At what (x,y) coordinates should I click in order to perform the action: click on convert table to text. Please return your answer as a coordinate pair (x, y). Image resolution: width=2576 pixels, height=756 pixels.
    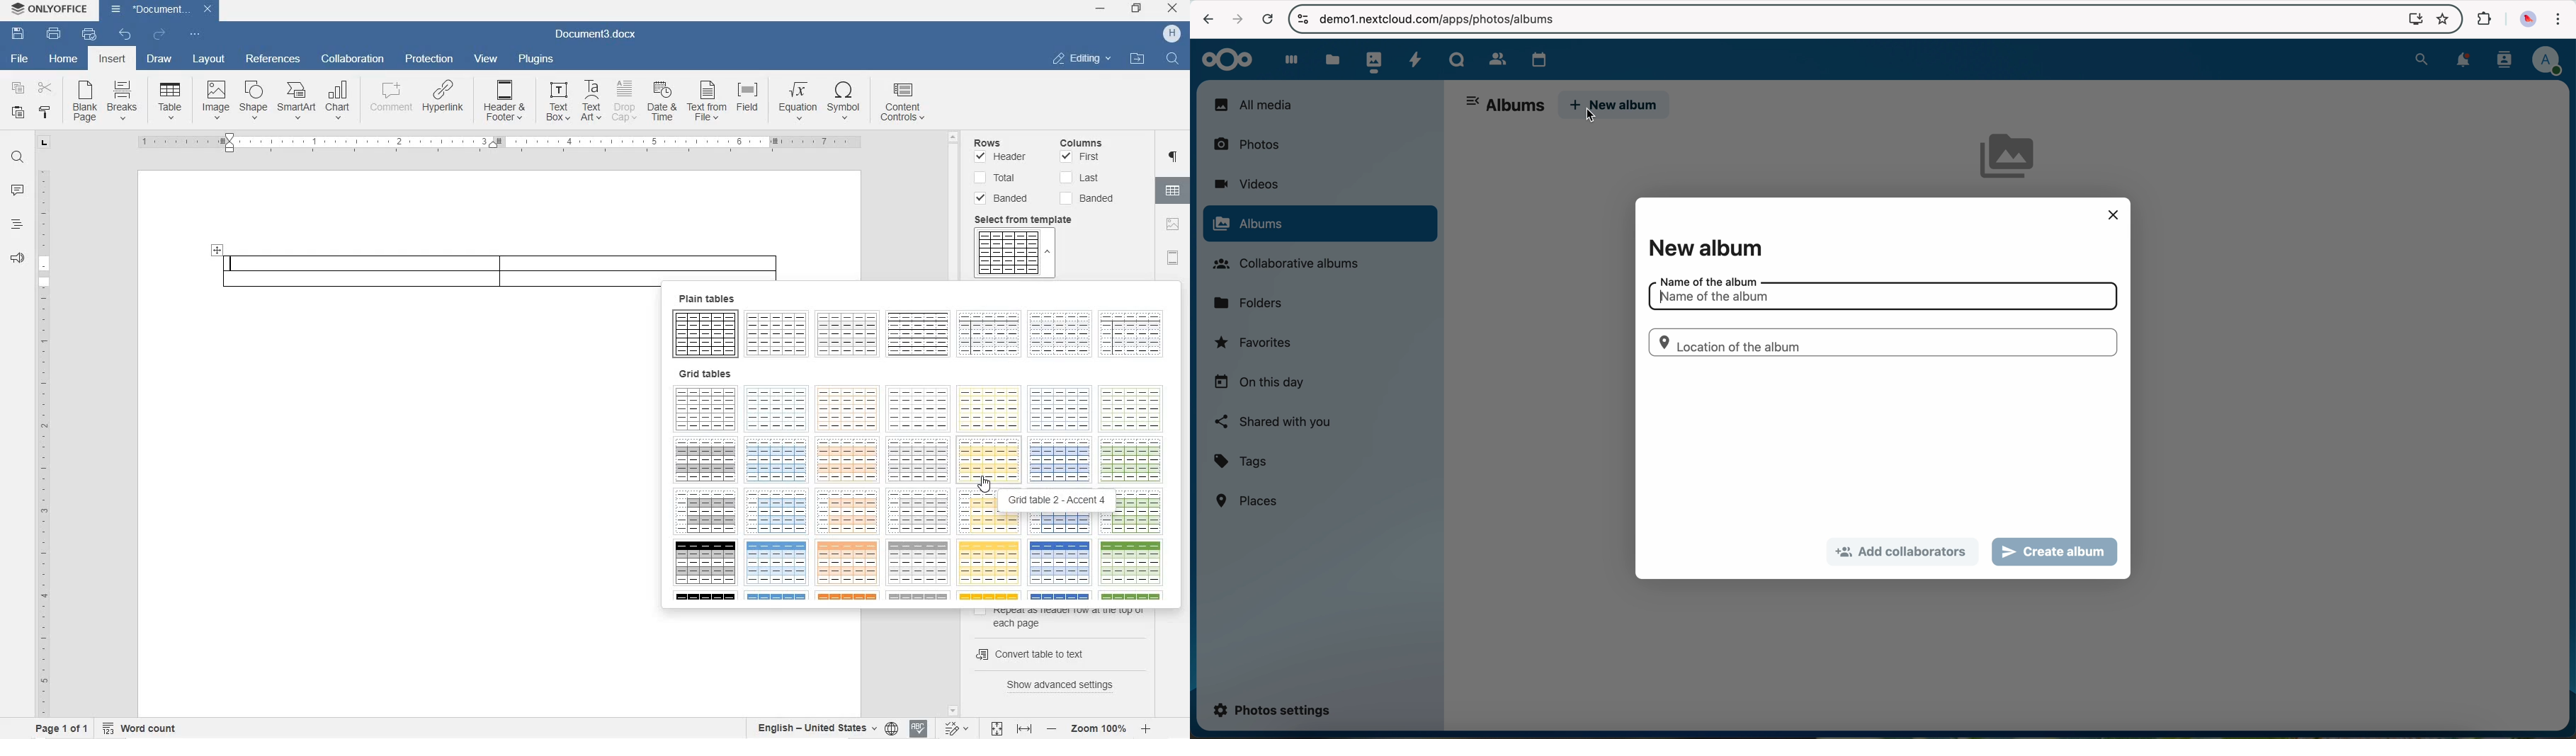
    Looking at the image, I should click on (1058, 652).